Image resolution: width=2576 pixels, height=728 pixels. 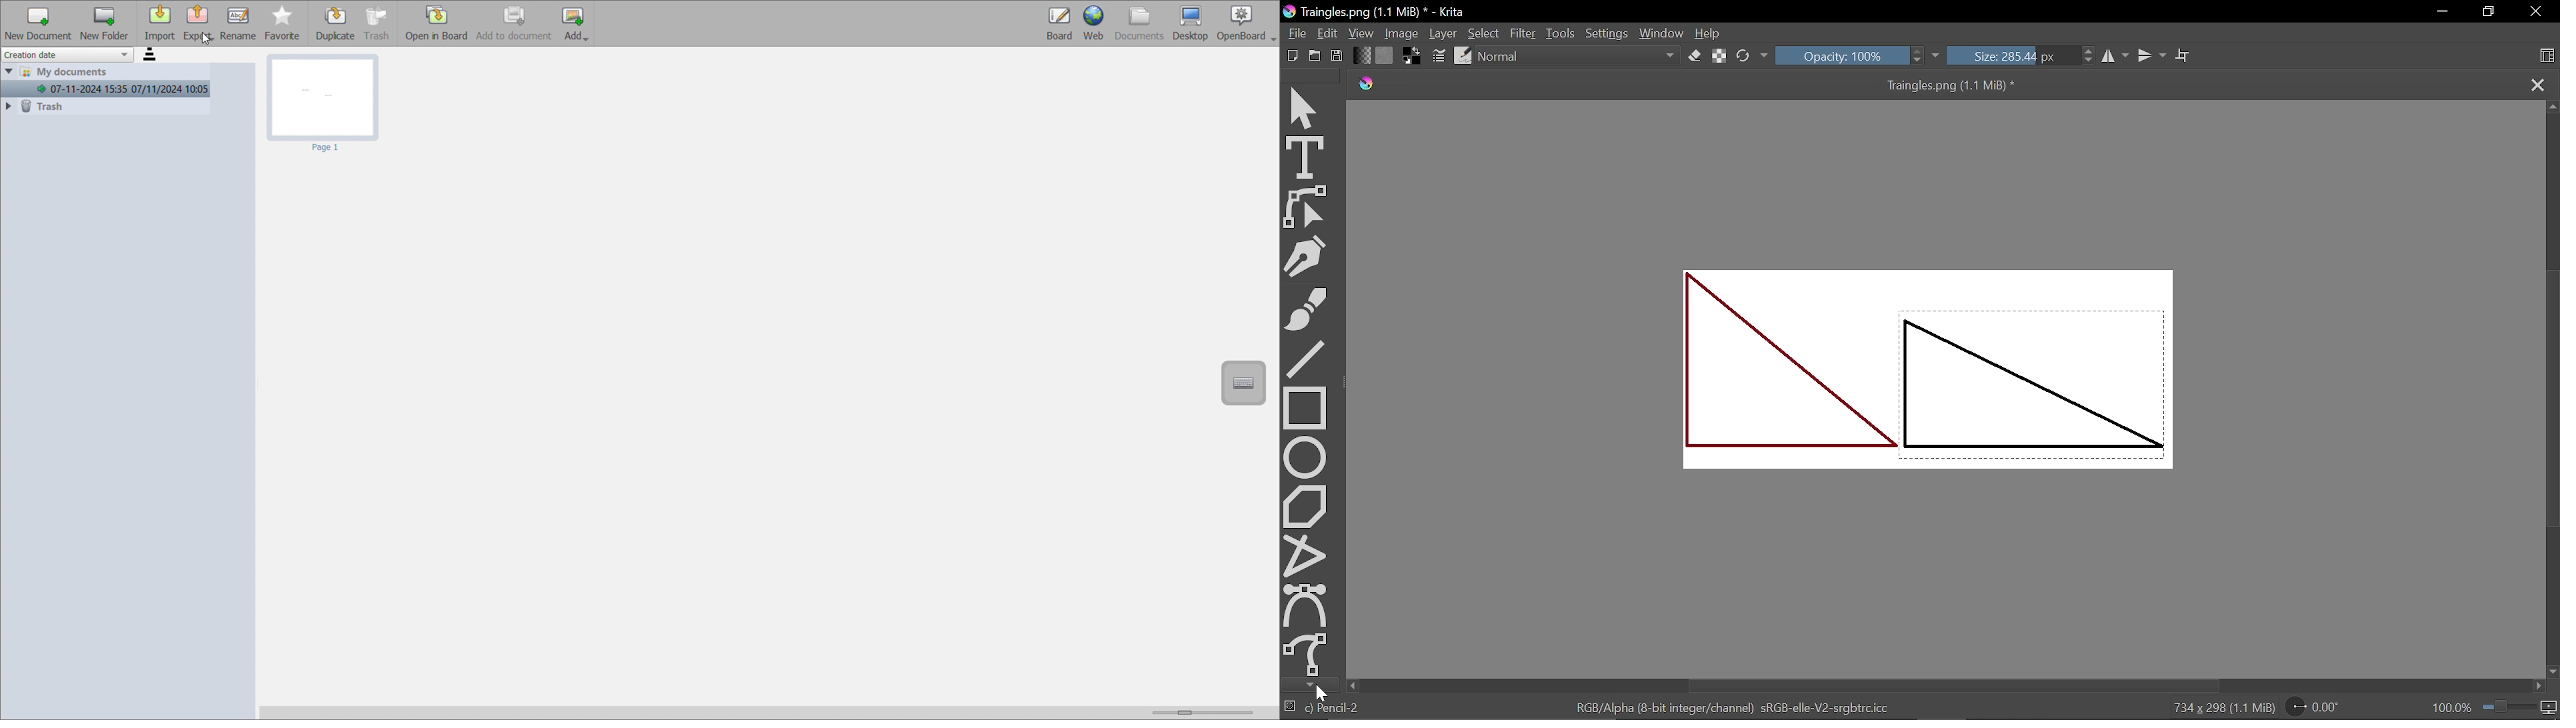 What do you see at coordinates (2023, 57) in the screenshot?
I see `Size: 285.44 px` at bounding box center [2023, 57].